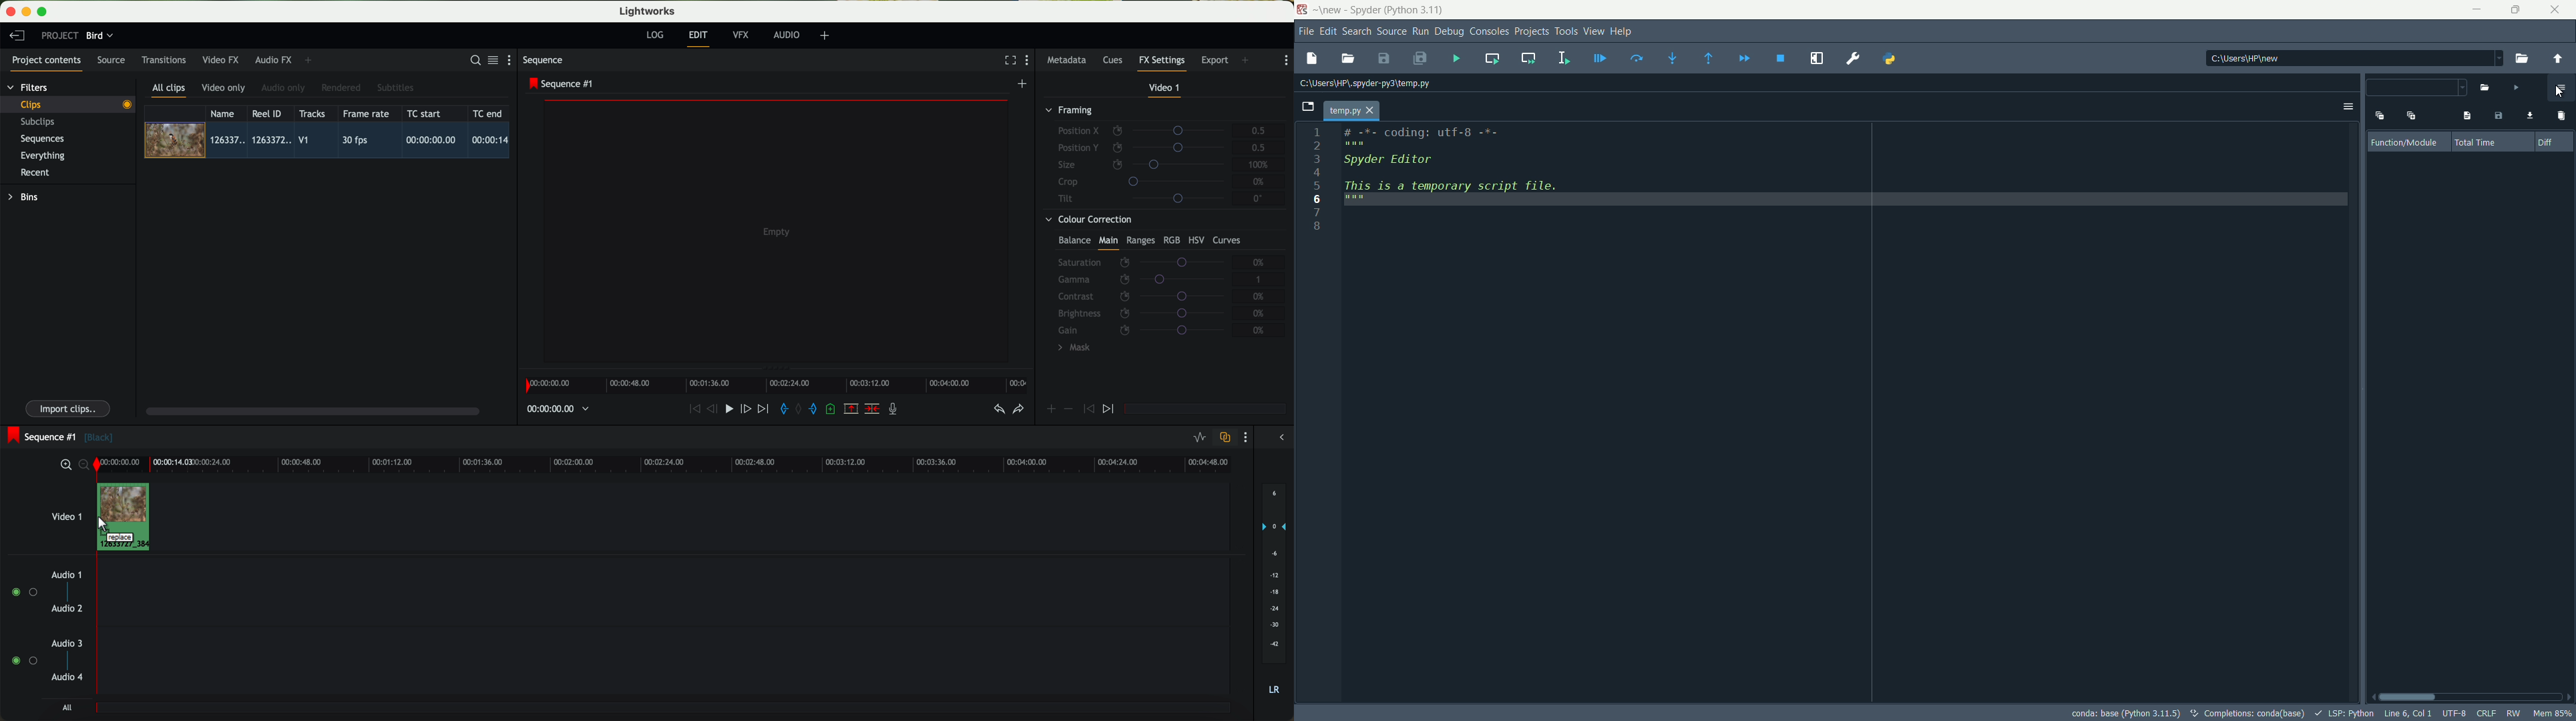 The image size is (2576, 728). Describe the element at coordinates (747, 409) in the screenshot. I see `nudge one frame foward` at that location.